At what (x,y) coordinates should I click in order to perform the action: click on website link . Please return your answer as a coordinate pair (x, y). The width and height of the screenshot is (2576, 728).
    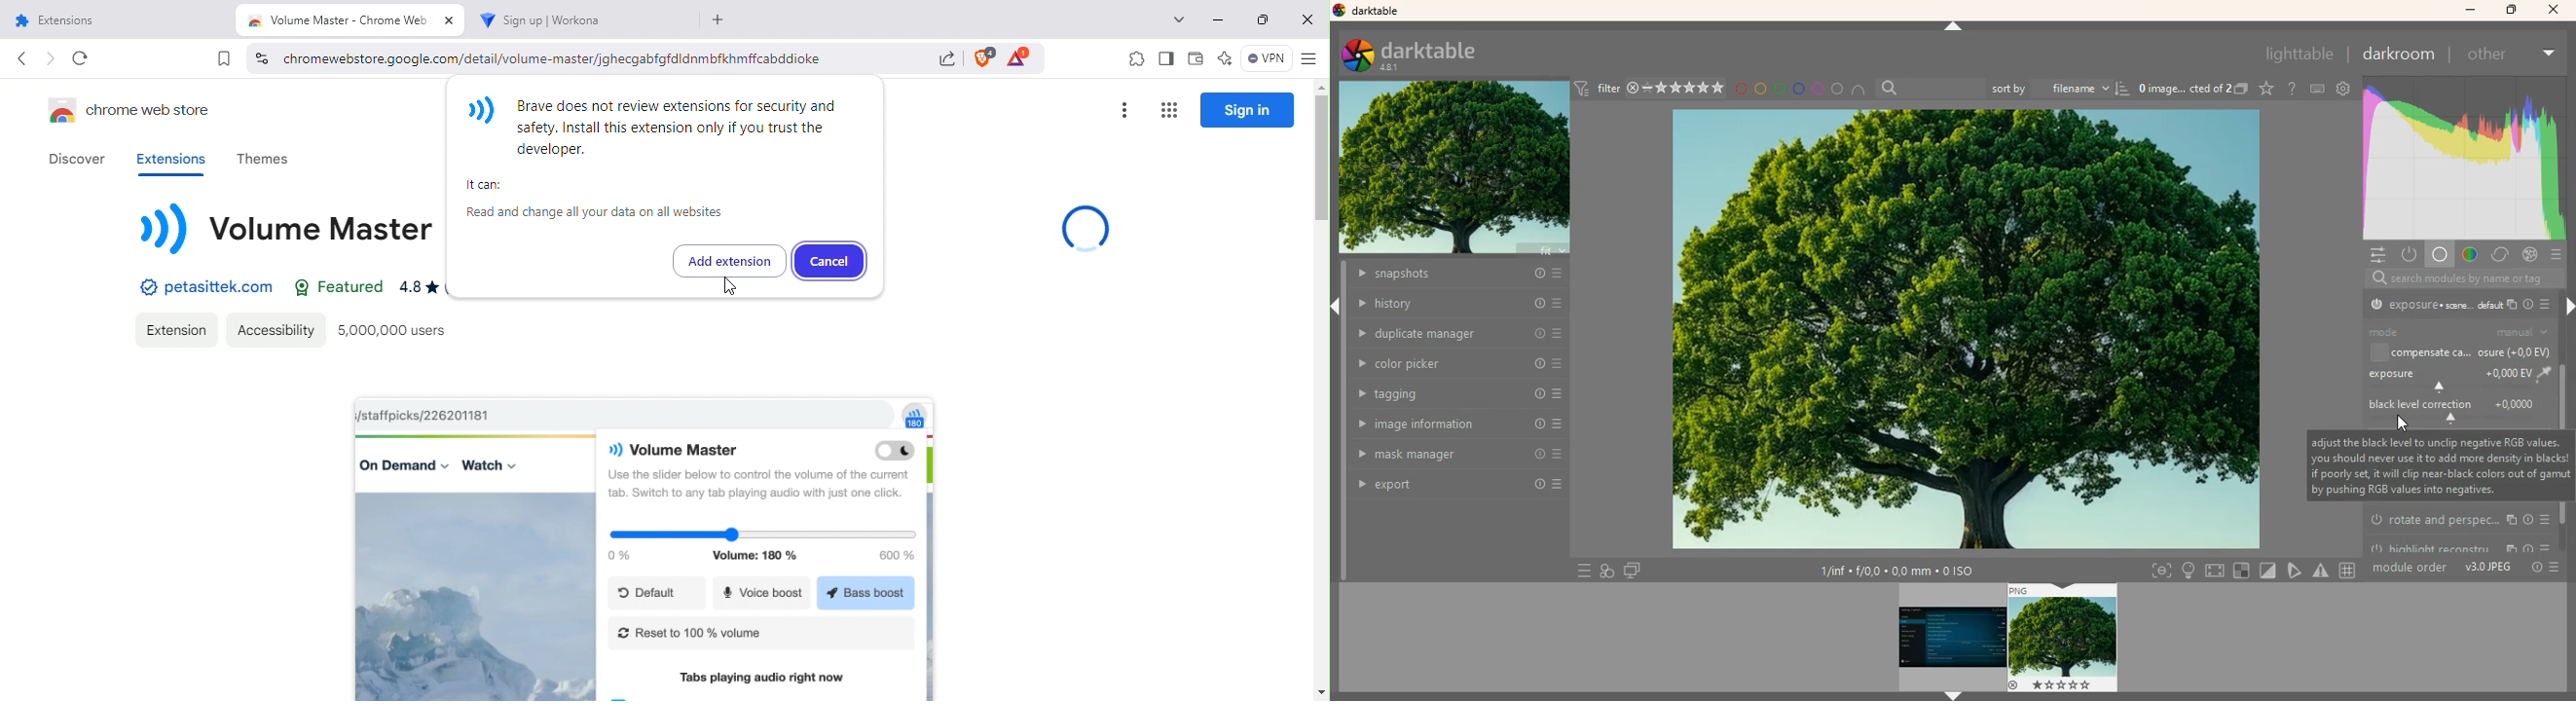
    Looking at the image, I should click on (203, 289).